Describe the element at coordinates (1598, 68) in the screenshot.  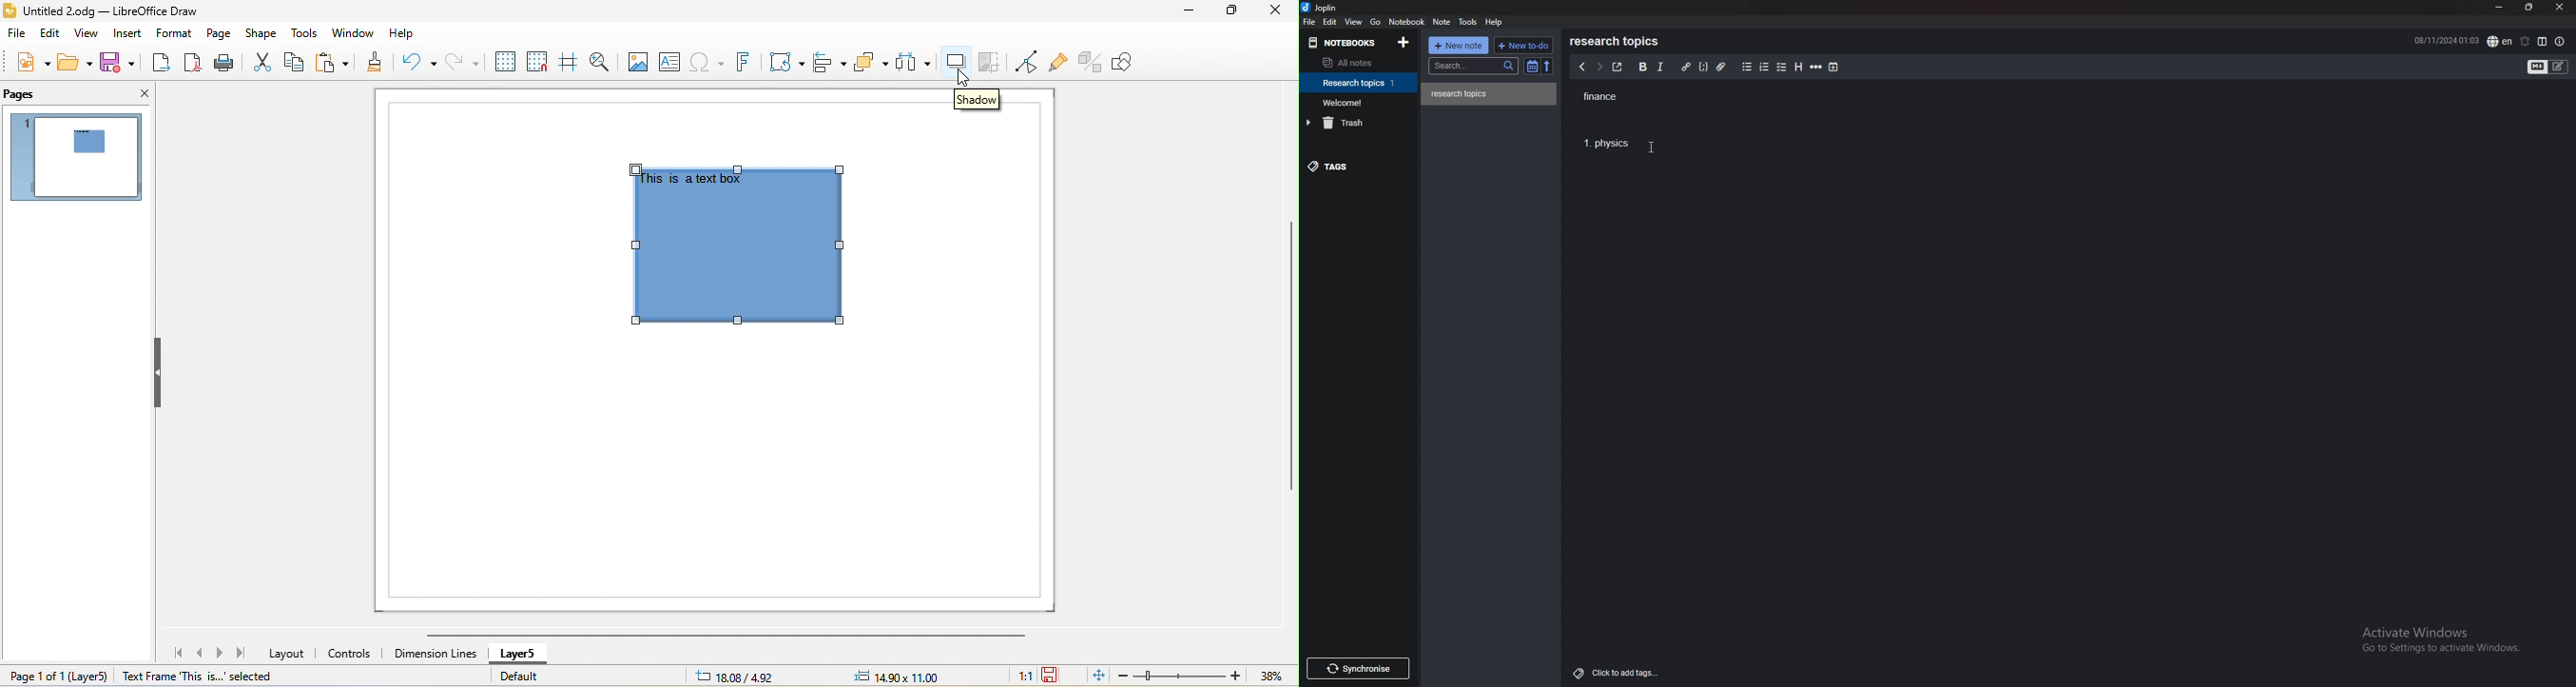
I see `next` at that location.